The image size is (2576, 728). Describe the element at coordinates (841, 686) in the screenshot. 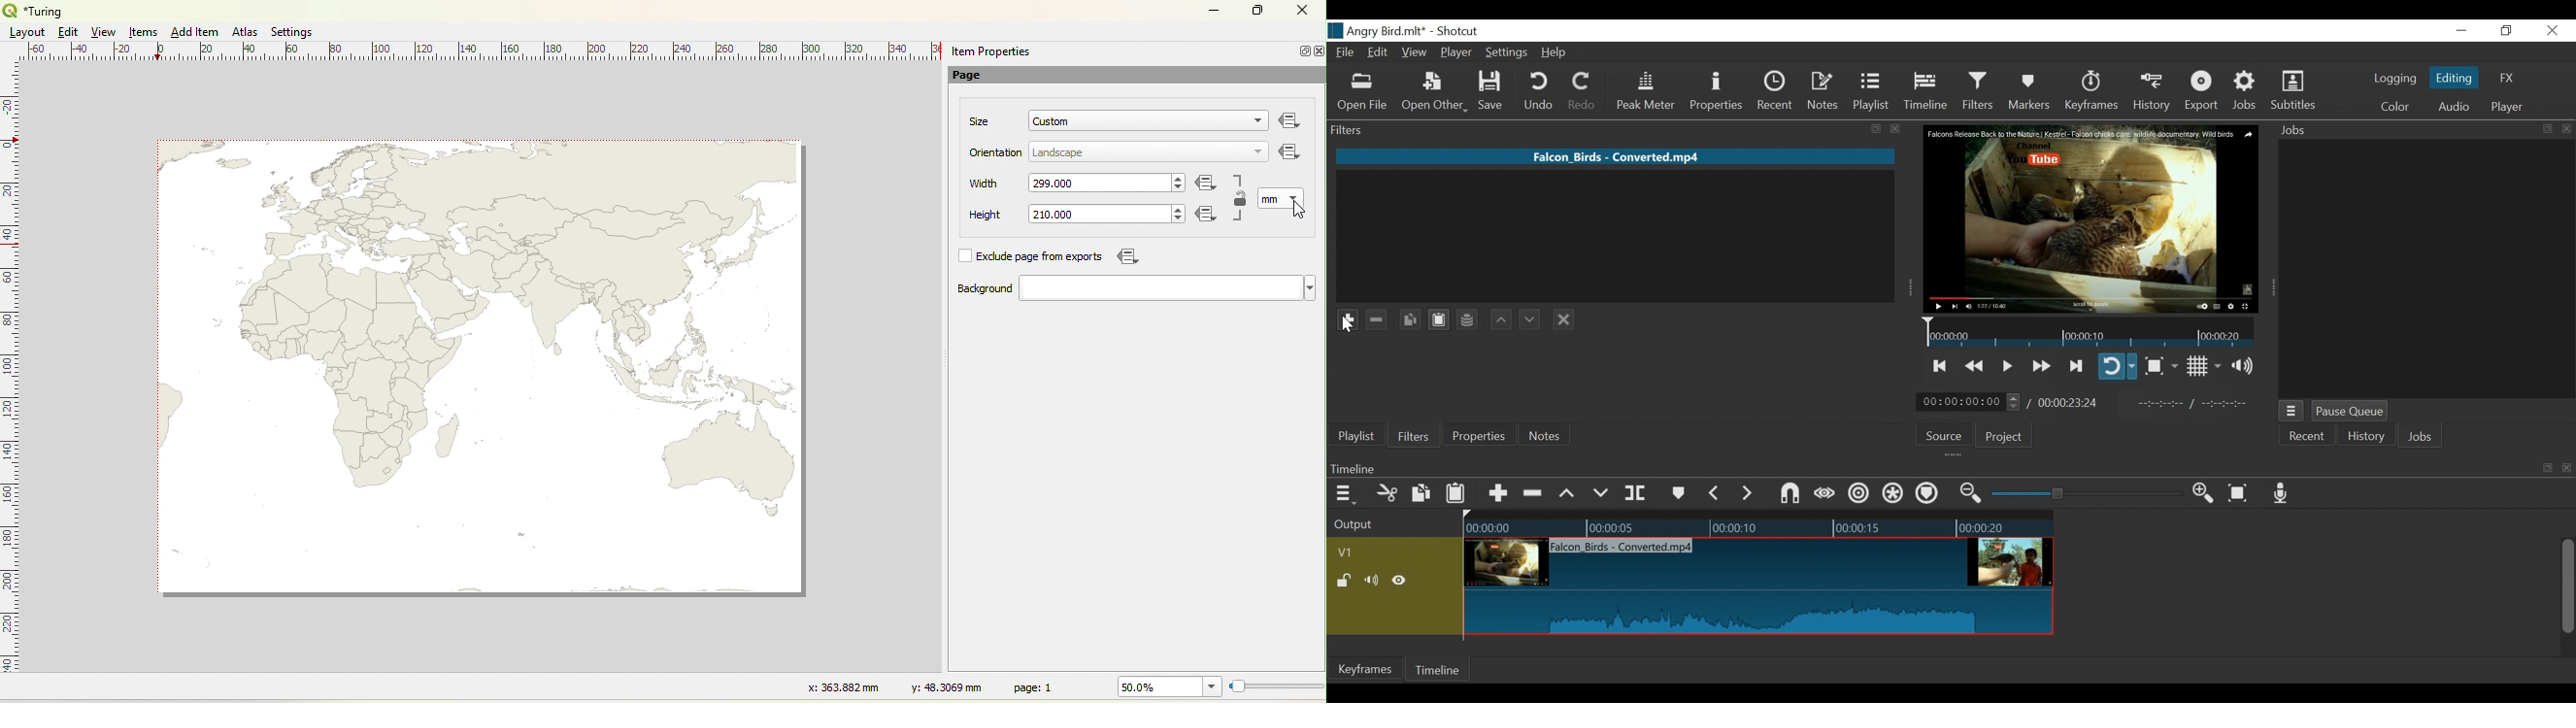

I see `x: 363.882 mm` at that location.